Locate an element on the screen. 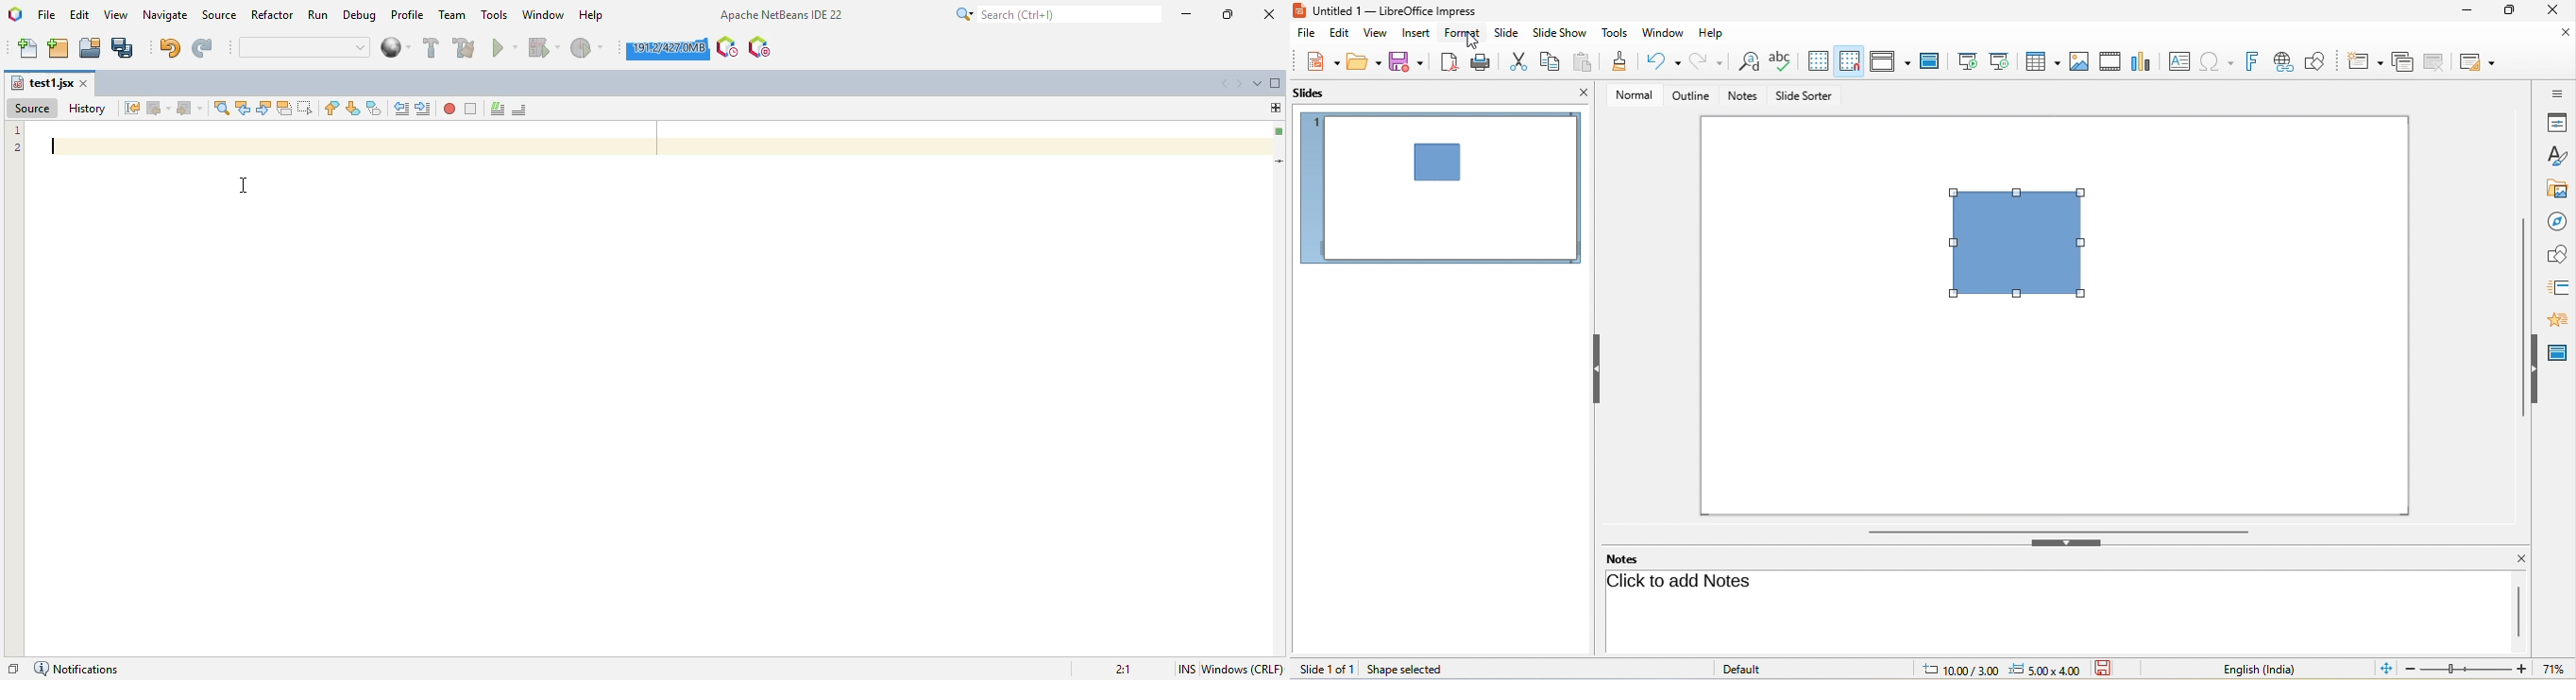 This screenshot has width=2576, height=700. shapes is located at coordinates (2557, 253).